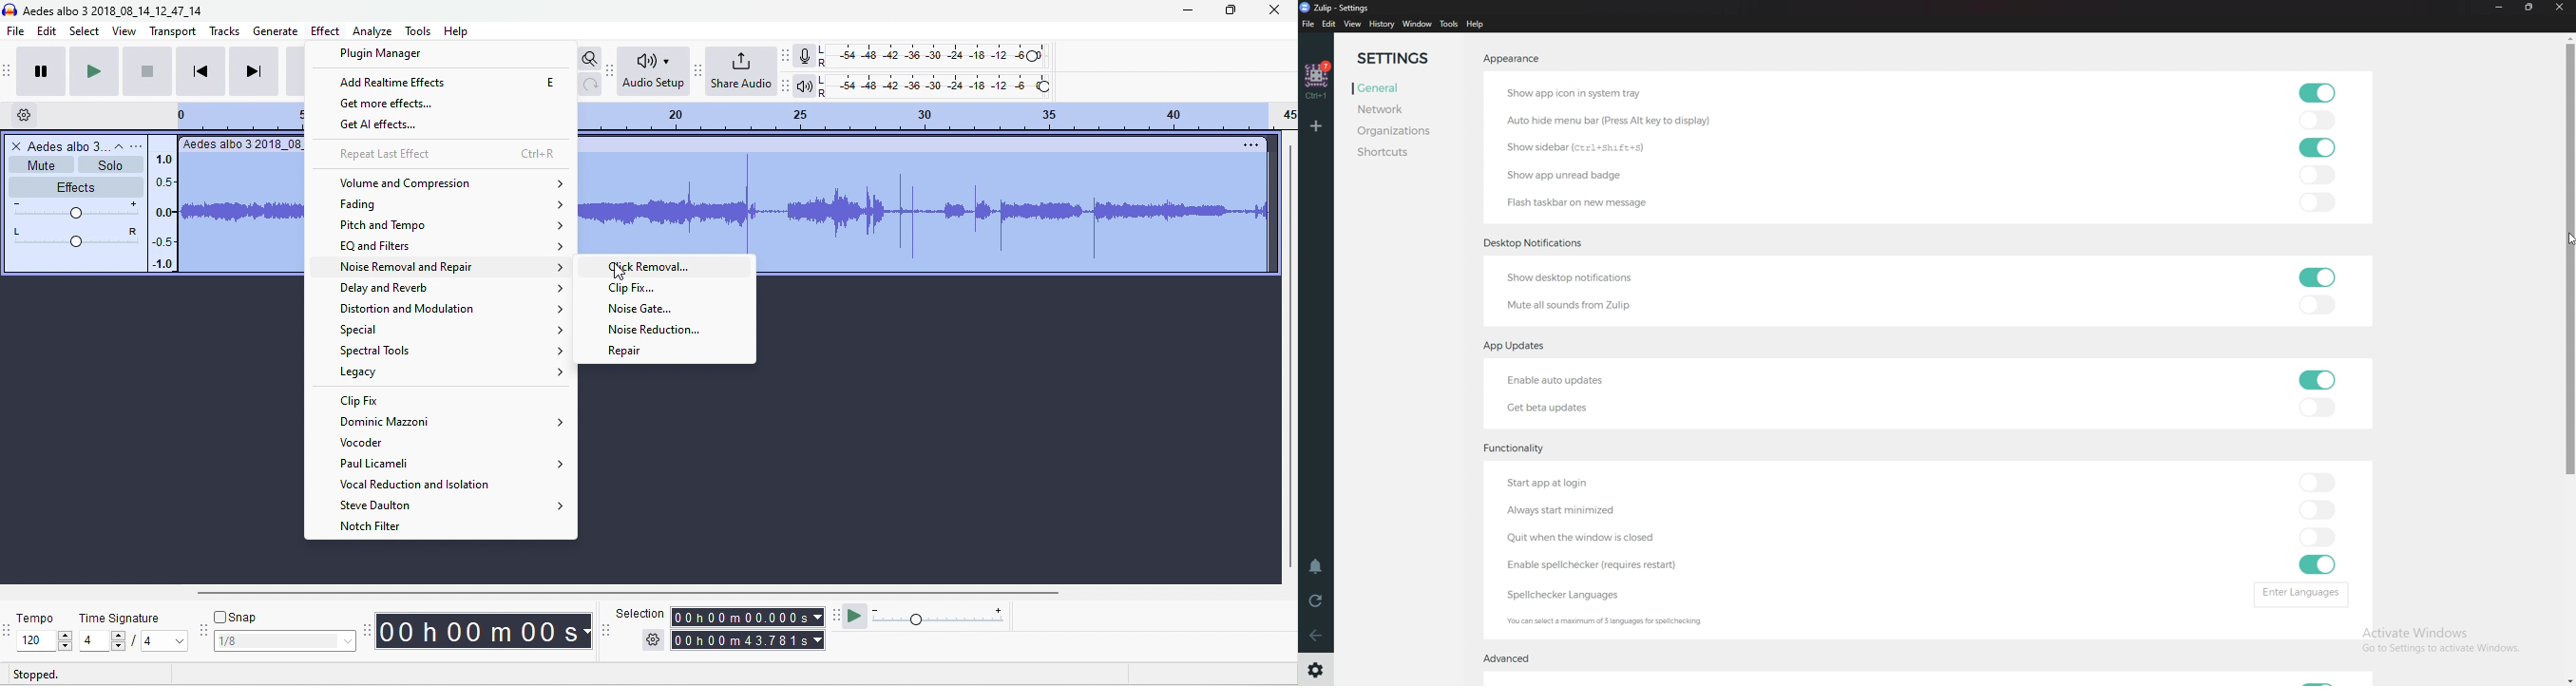  Describe the element at coordinates (200, 71) in the screenshot. I see `skip to start` at that location.